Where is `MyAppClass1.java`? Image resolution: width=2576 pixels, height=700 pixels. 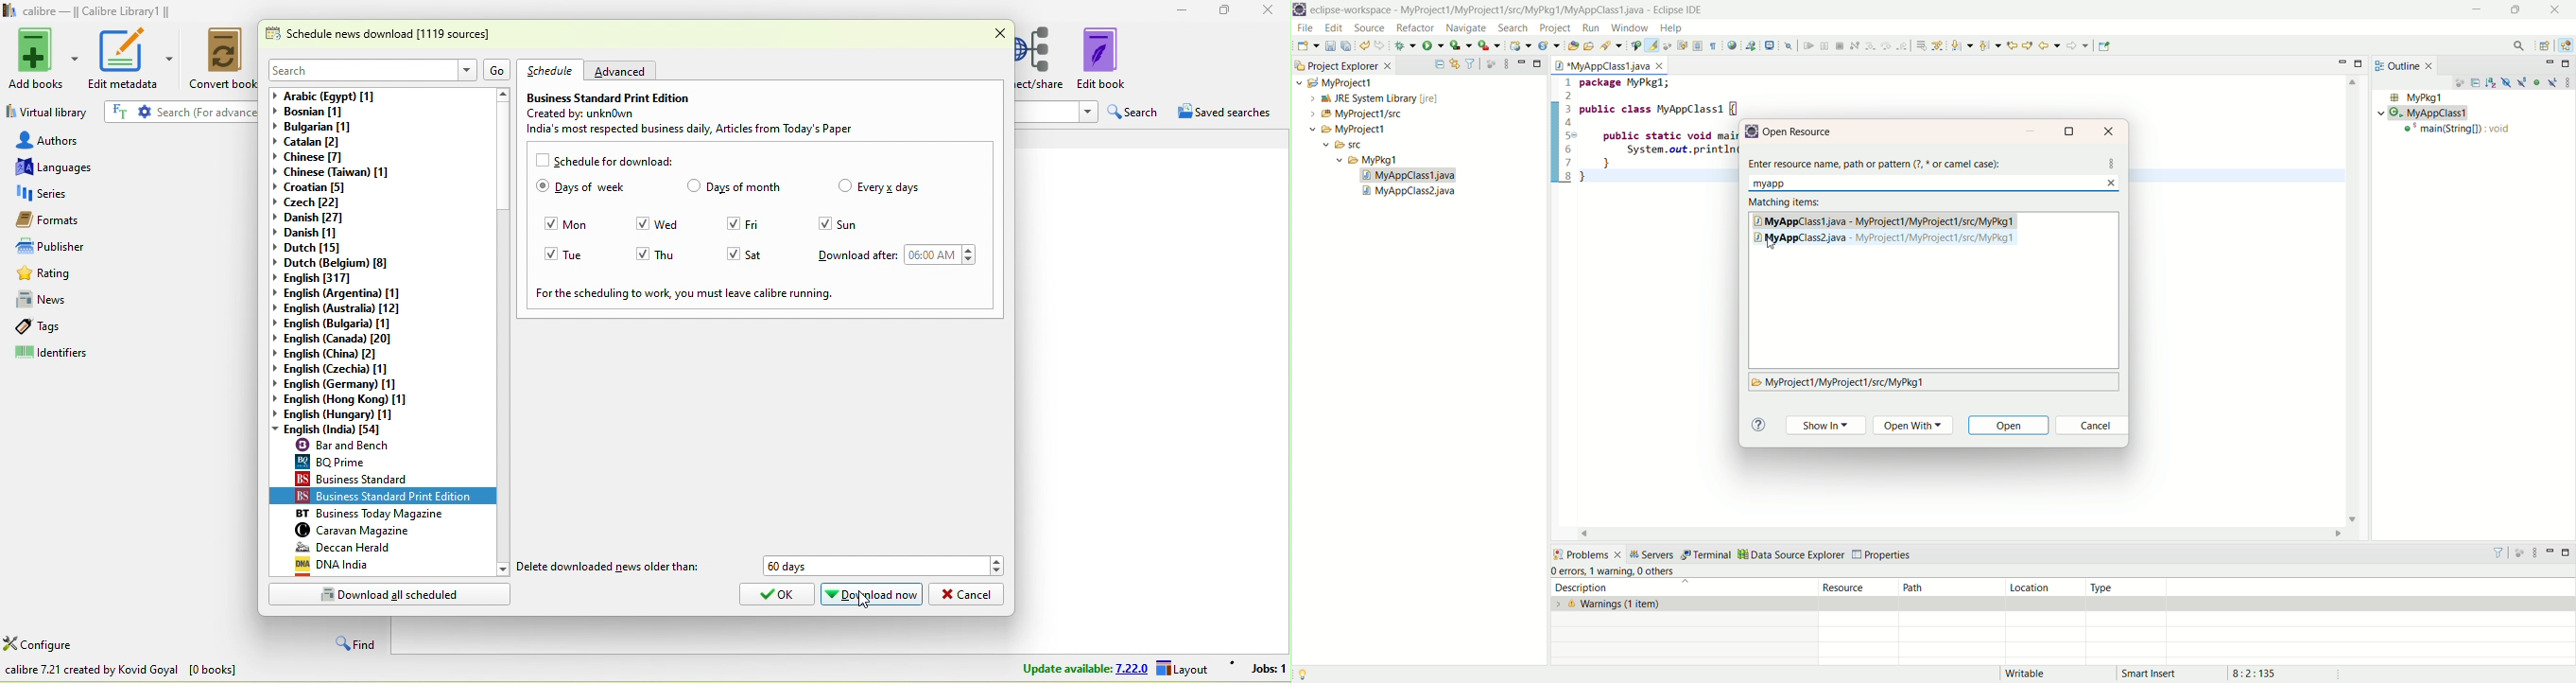 MyAppClass1.java is located at coordinates (1610, 64).